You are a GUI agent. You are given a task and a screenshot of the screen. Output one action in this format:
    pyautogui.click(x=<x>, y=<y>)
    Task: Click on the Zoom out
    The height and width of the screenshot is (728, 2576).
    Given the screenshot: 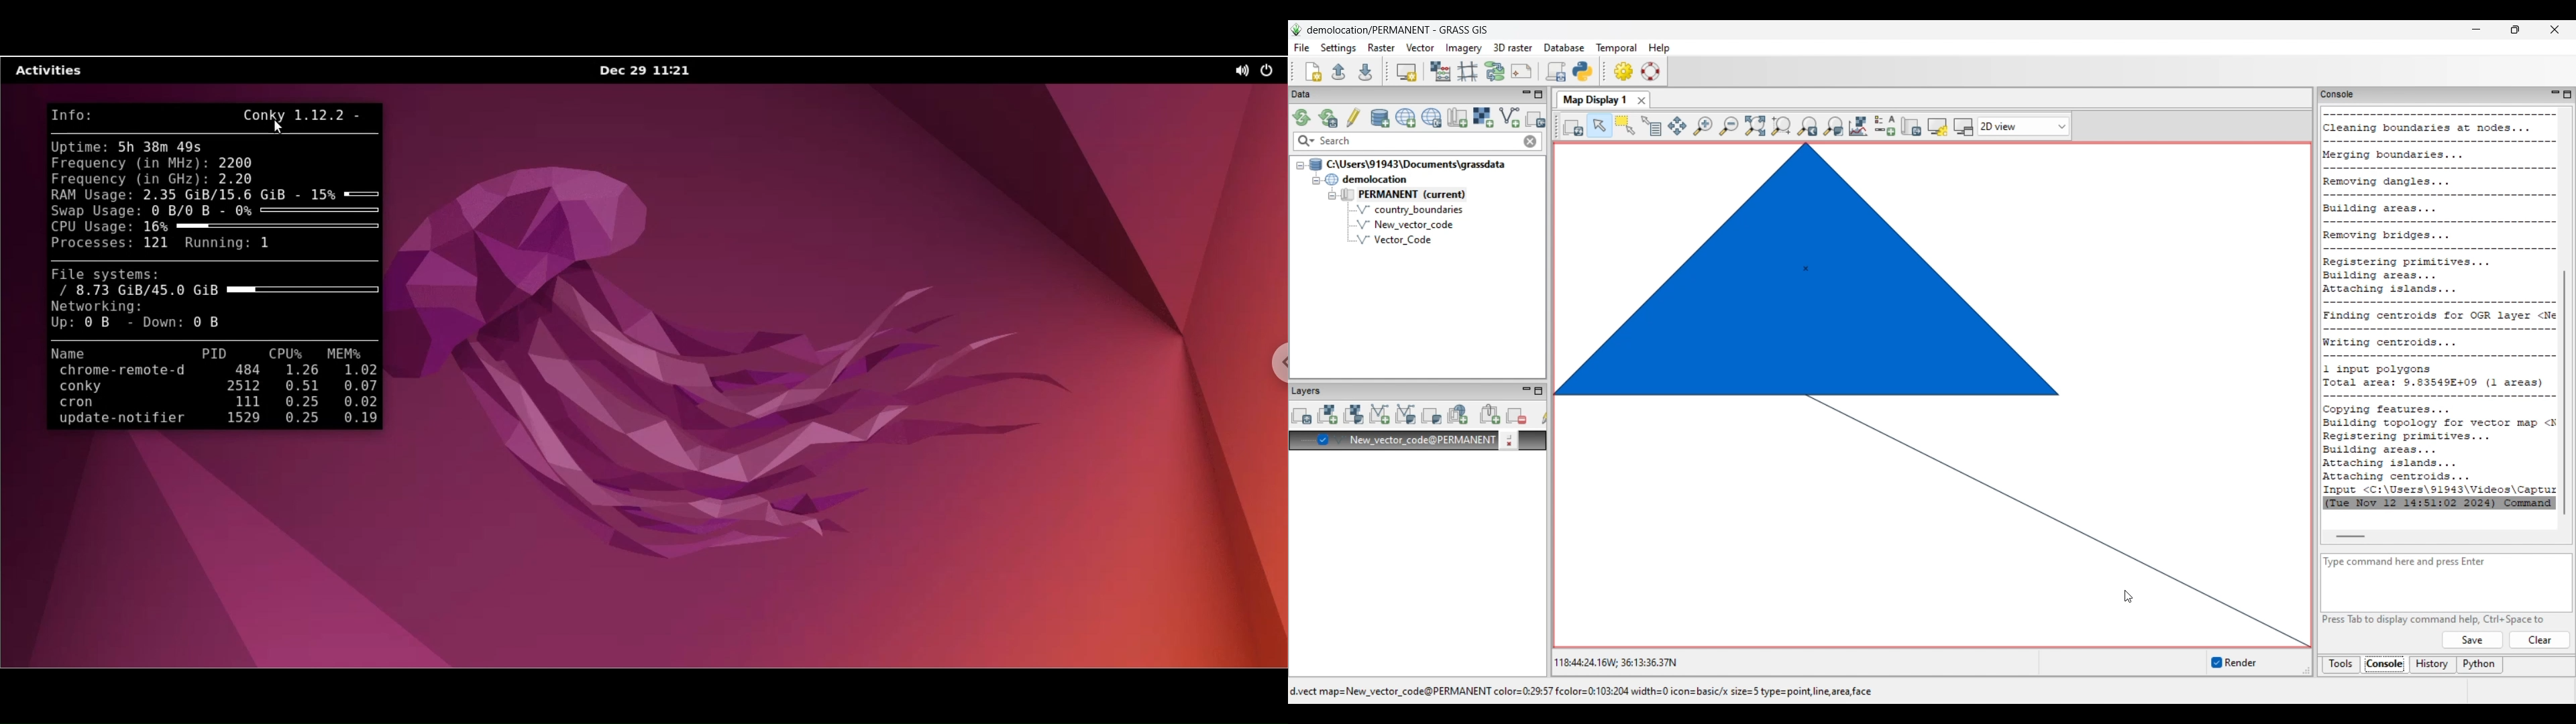 What is the action you would take?
    pyautogui.click(x=1728, y=127)
    